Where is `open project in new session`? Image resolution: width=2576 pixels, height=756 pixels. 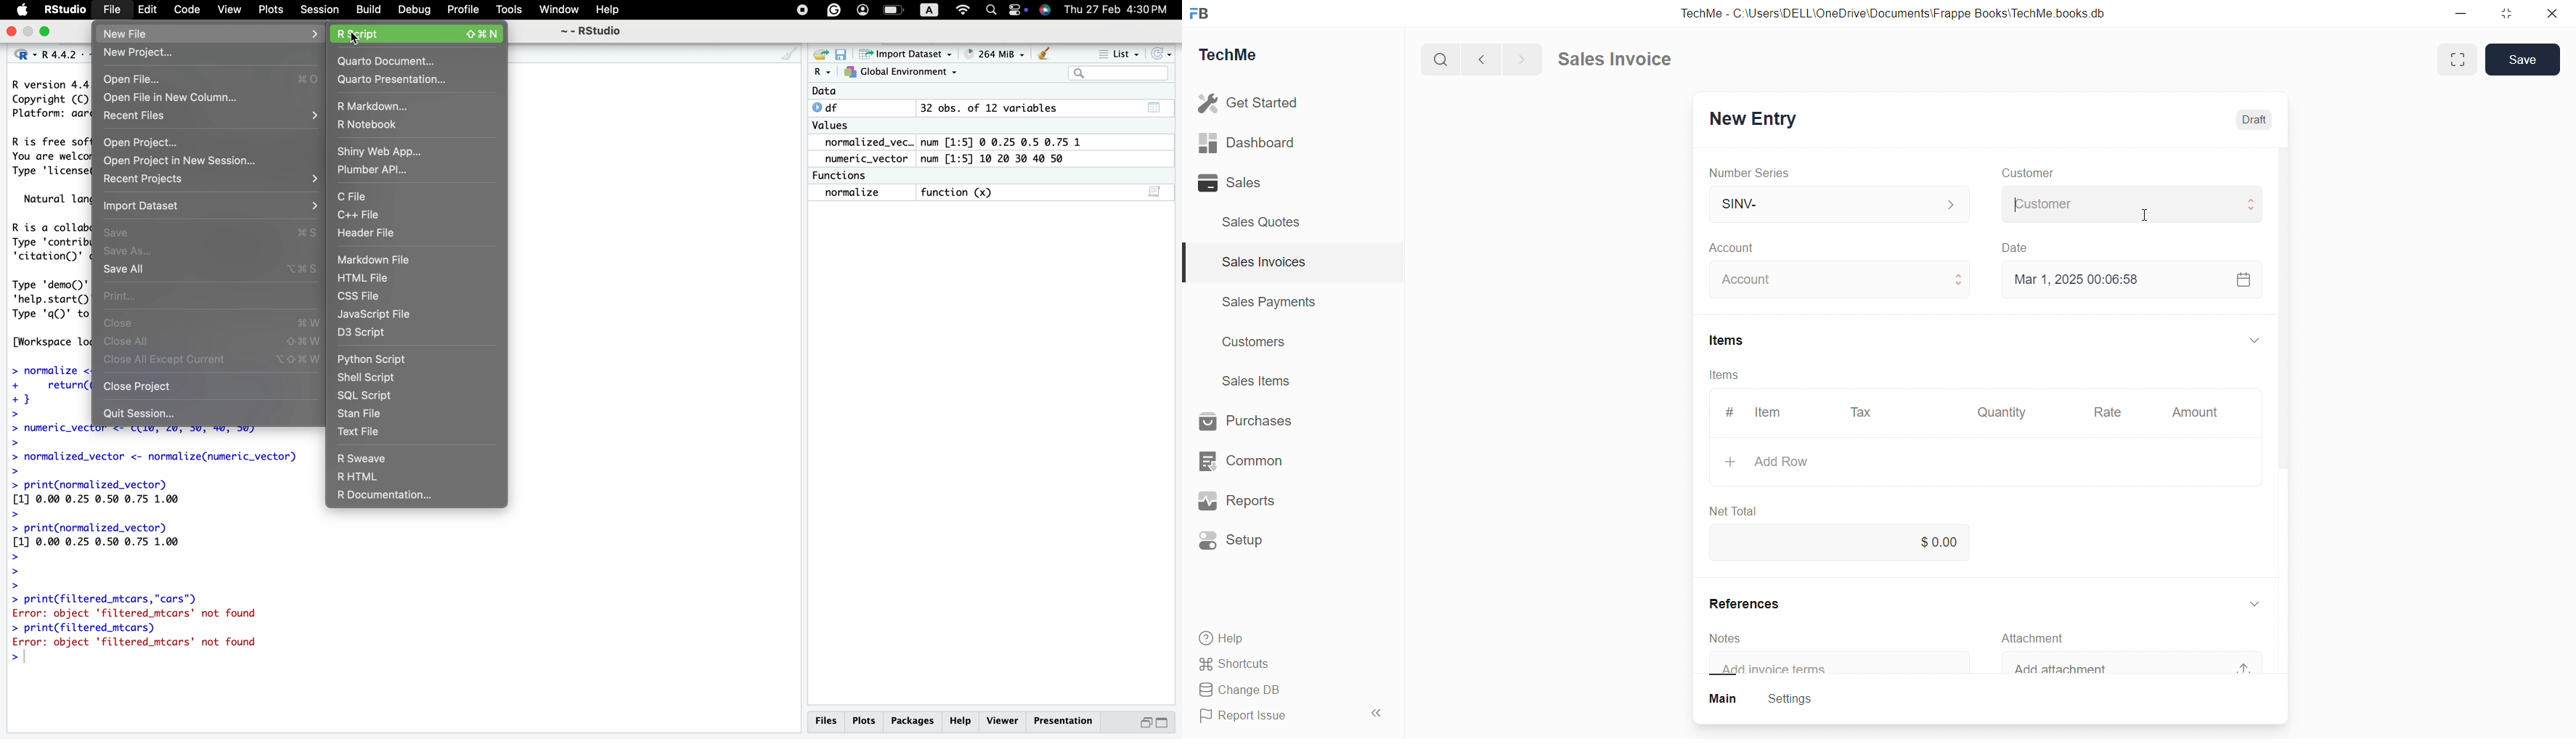
open project in new session is located at coordinates (211, 161).